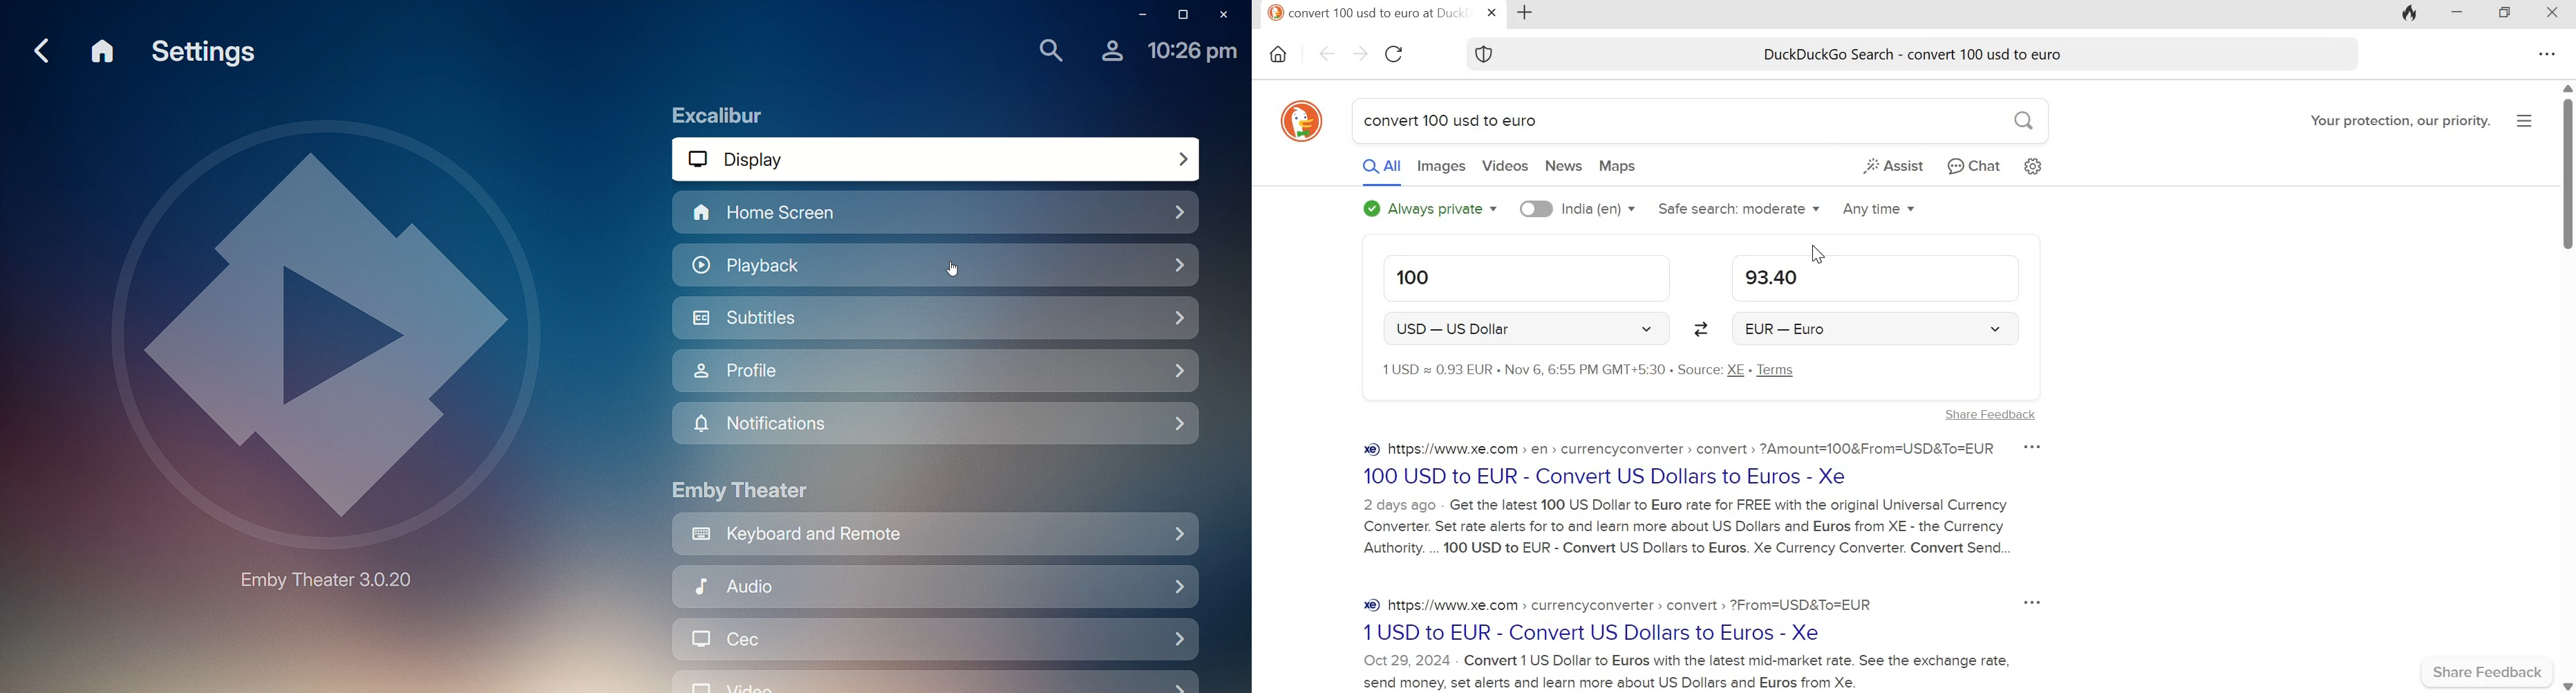 The height and width of the screenshot is (700, 2576). I want to click on Home, so click(104, 52).